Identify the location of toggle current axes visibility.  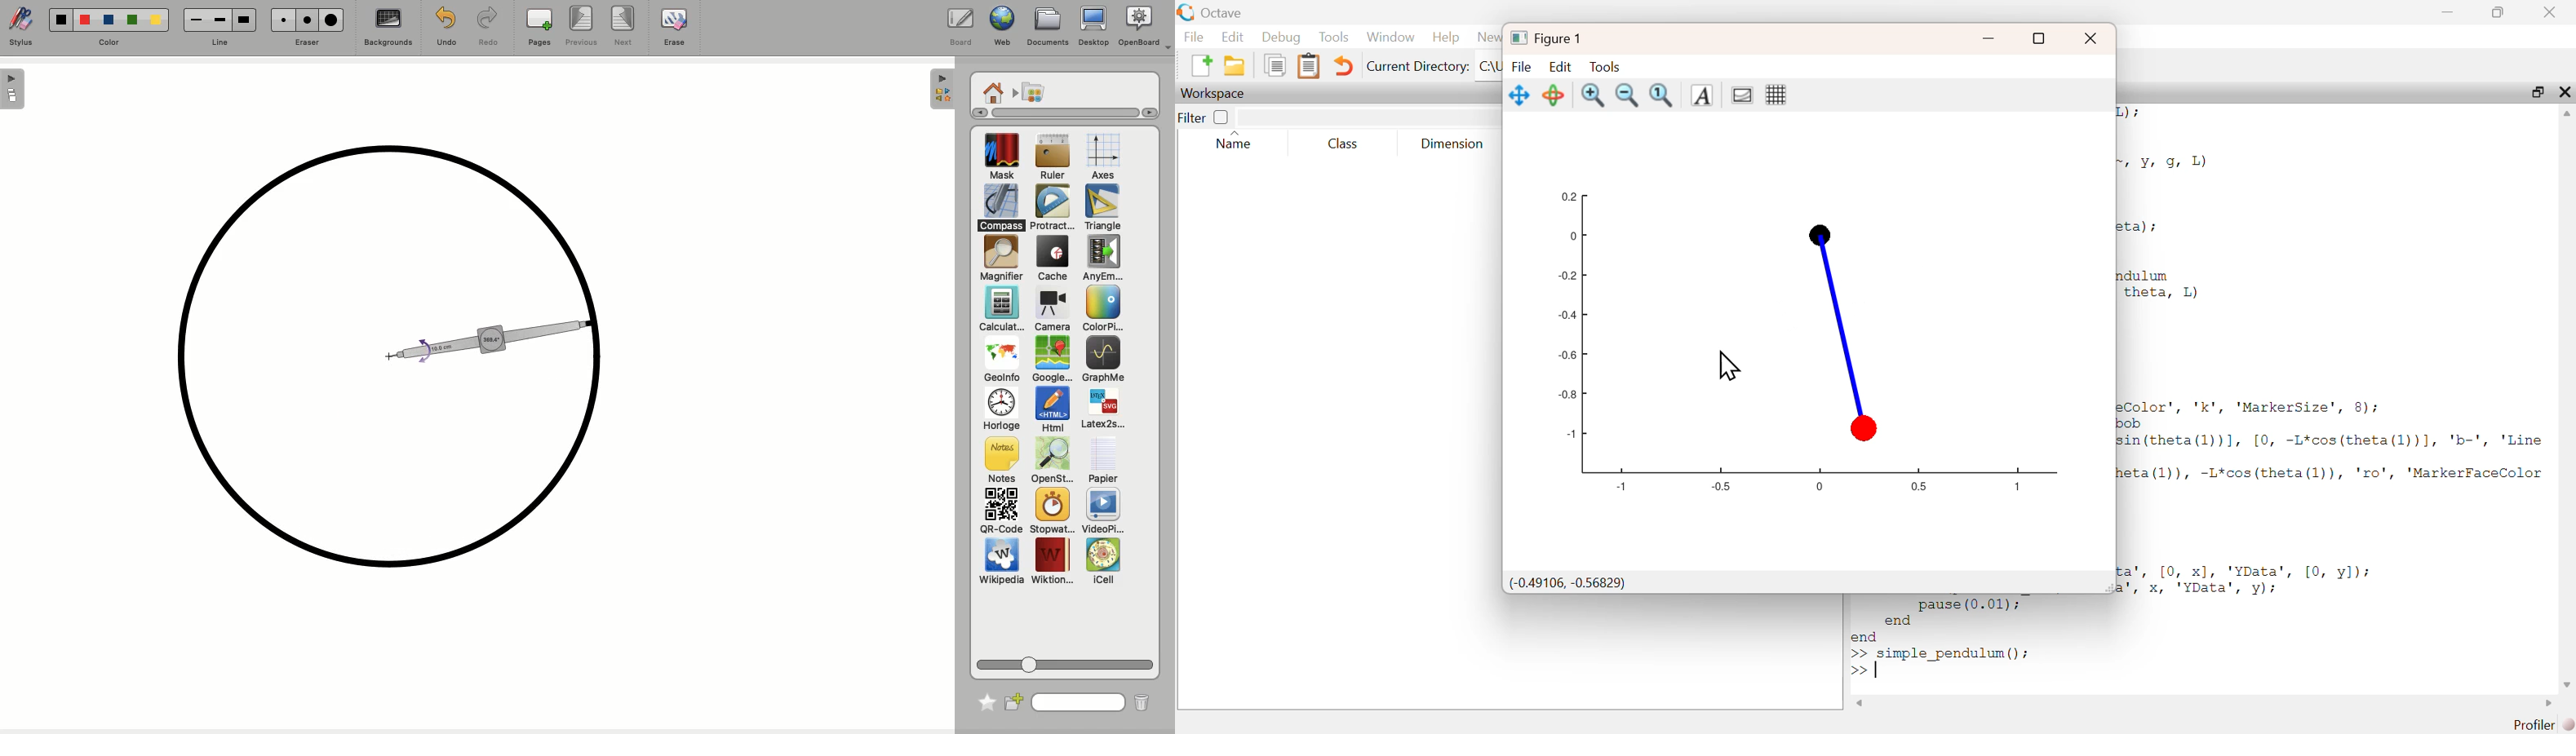
(1744, 96).